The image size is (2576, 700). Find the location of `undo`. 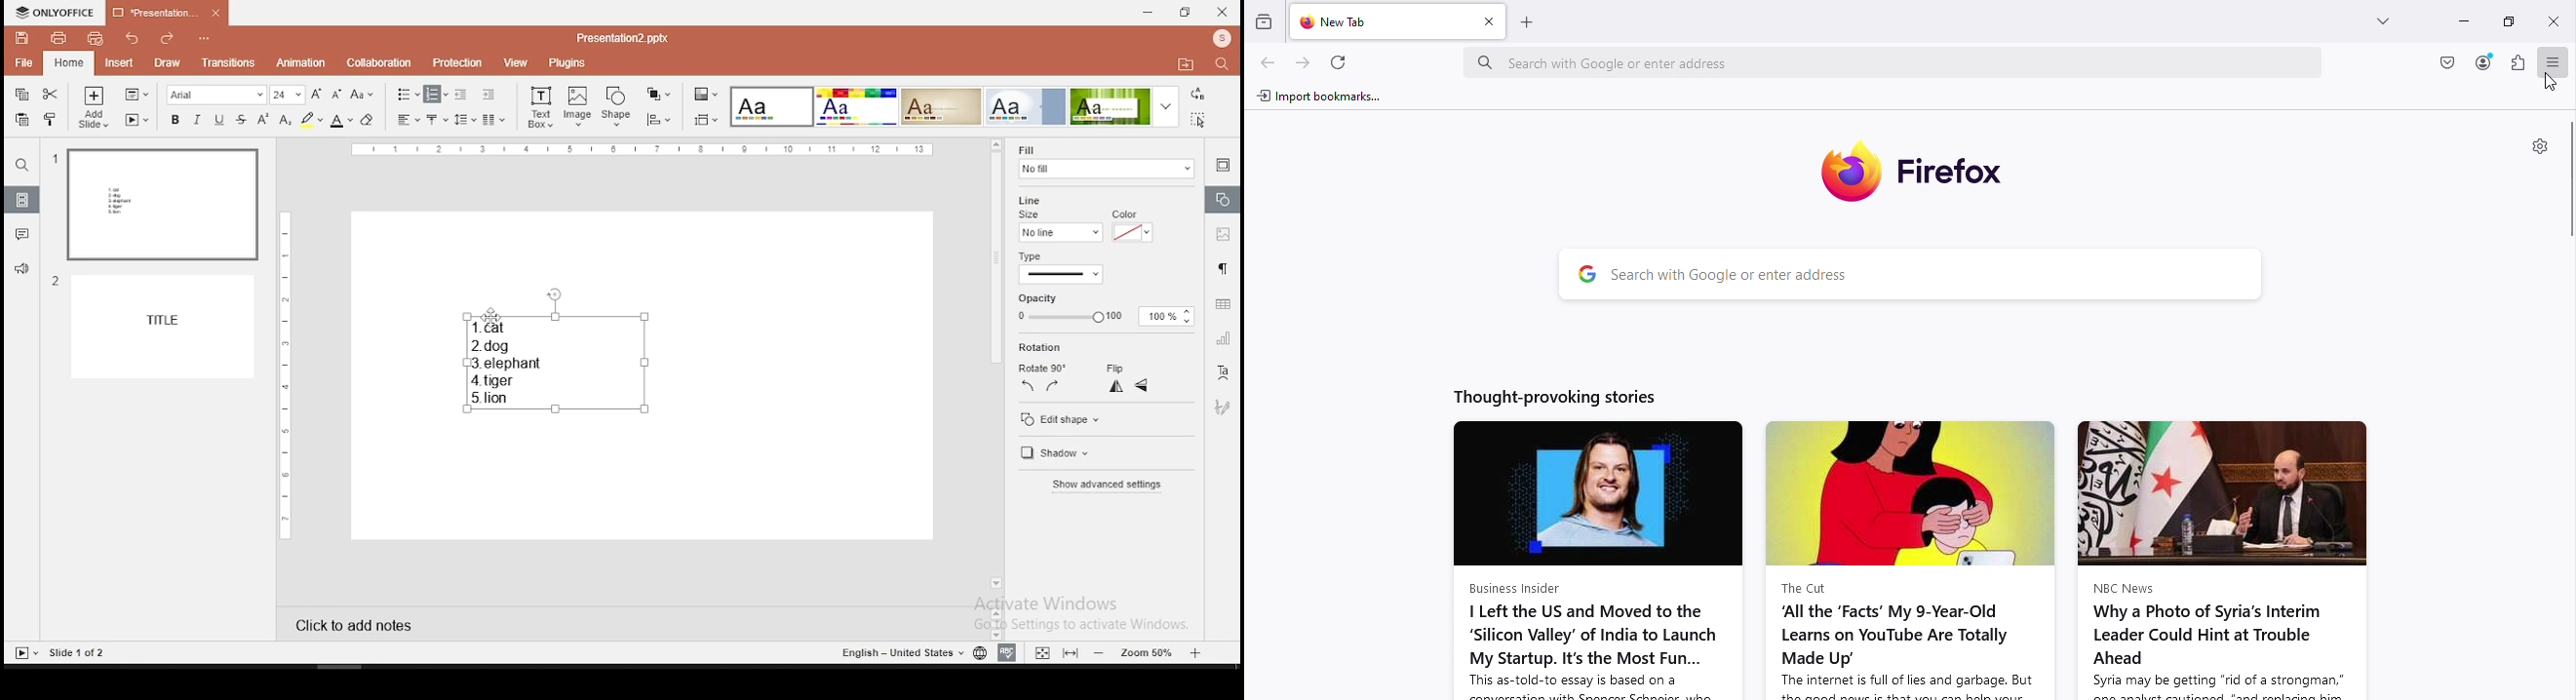

undo is located at coordinates (133, 39).